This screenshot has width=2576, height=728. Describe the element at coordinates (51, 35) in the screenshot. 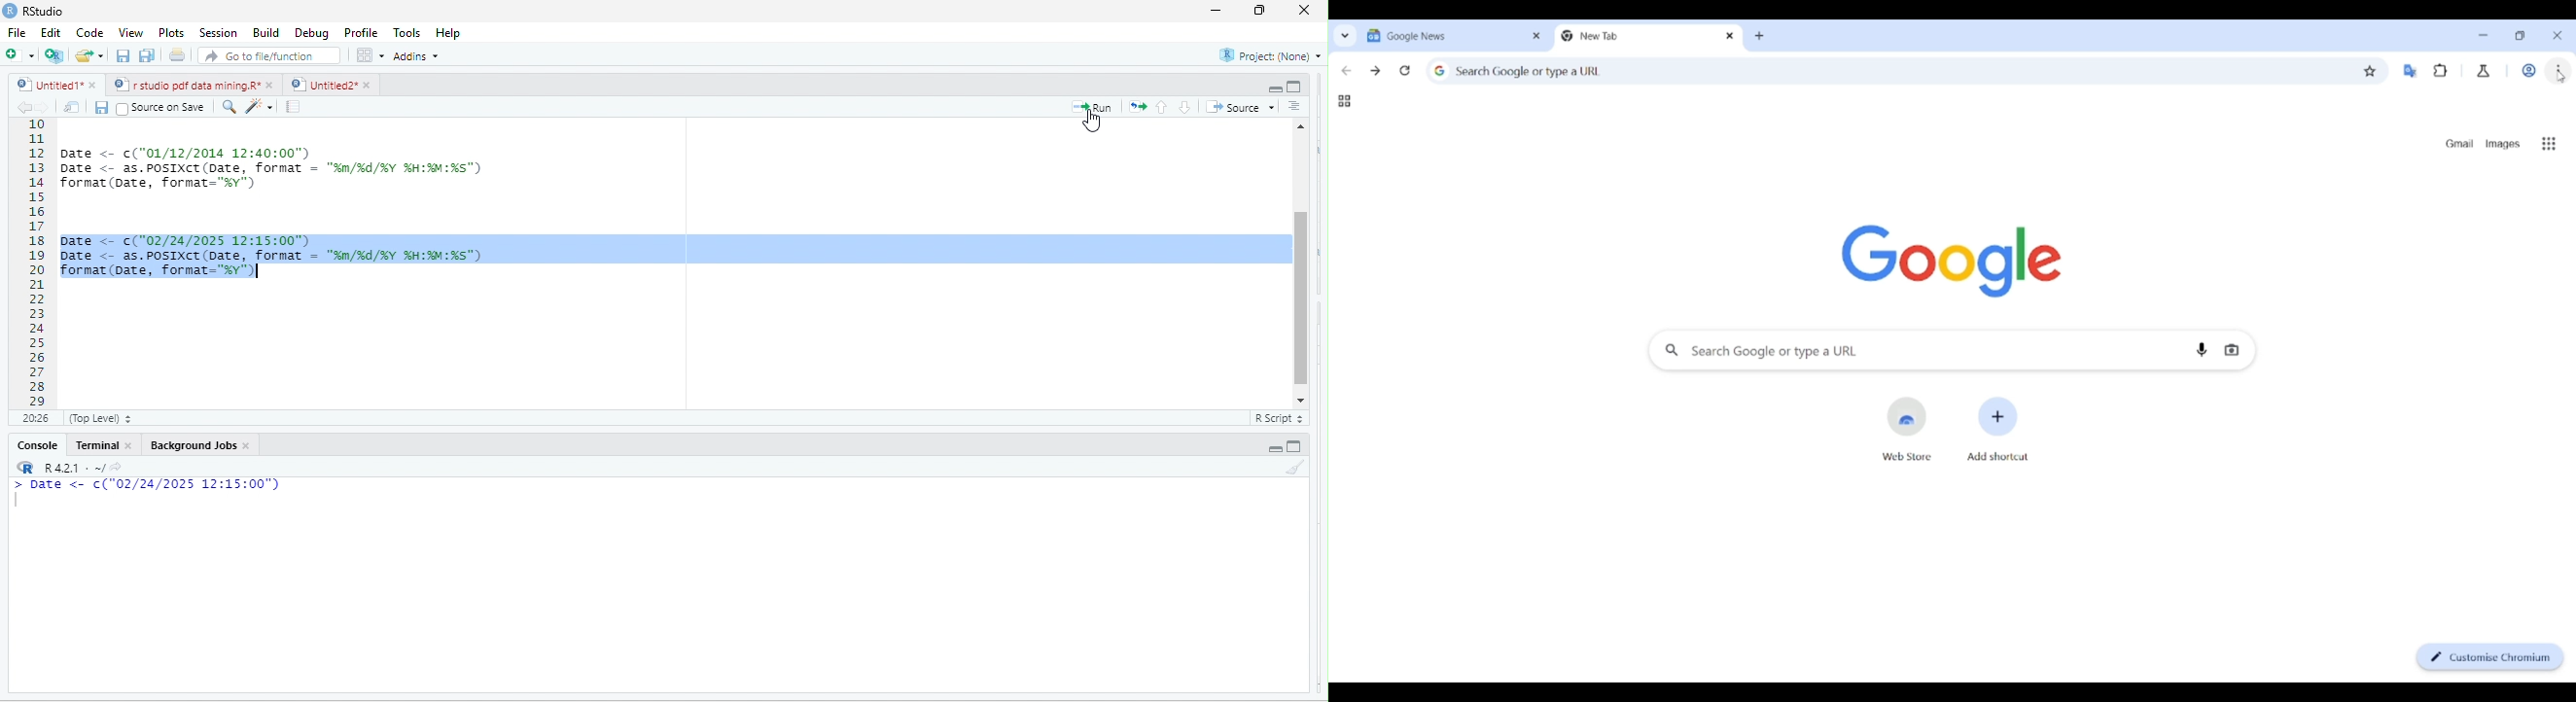

I see `Edit` at that location.